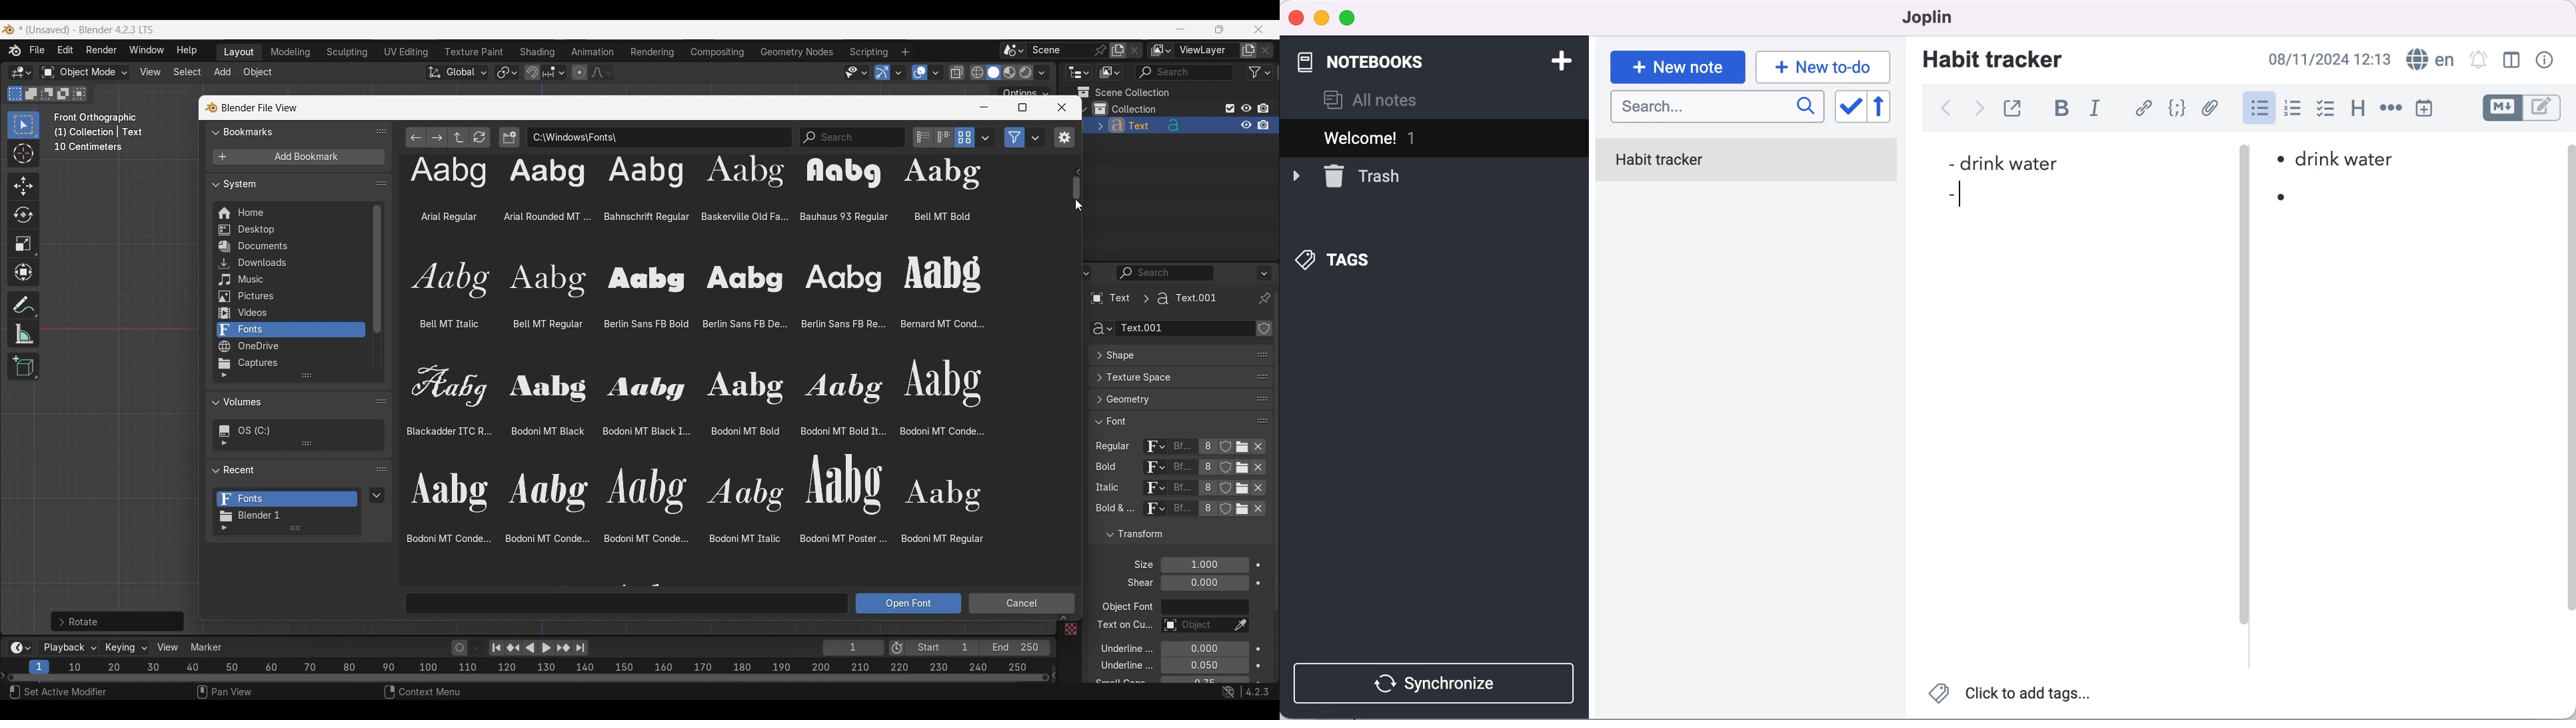 The image size is (2576, 728). What do you see at coordinates (1245, 455) in the screenshot?
I see `Cursor double clicking on open font for Regular fonts` at bounding box center [1245, 455].